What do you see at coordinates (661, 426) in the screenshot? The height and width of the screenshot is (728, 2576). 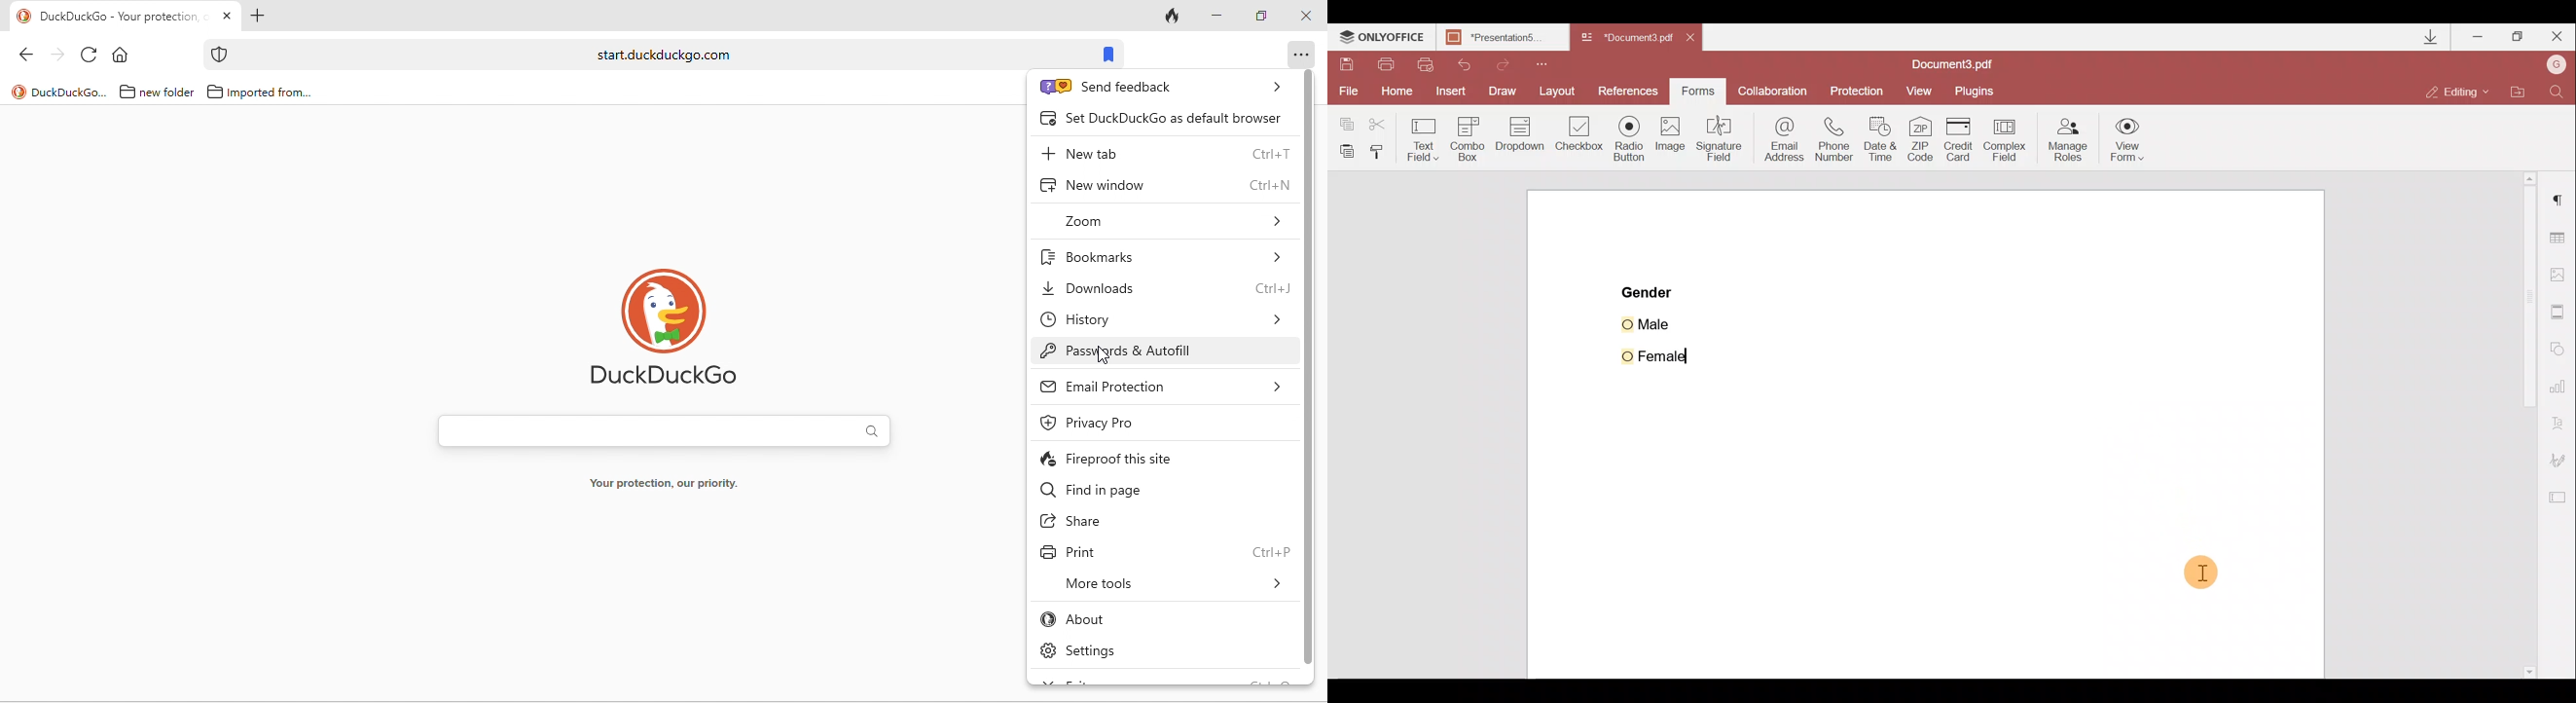 I see `search bar` at bounding box center [661, 426].